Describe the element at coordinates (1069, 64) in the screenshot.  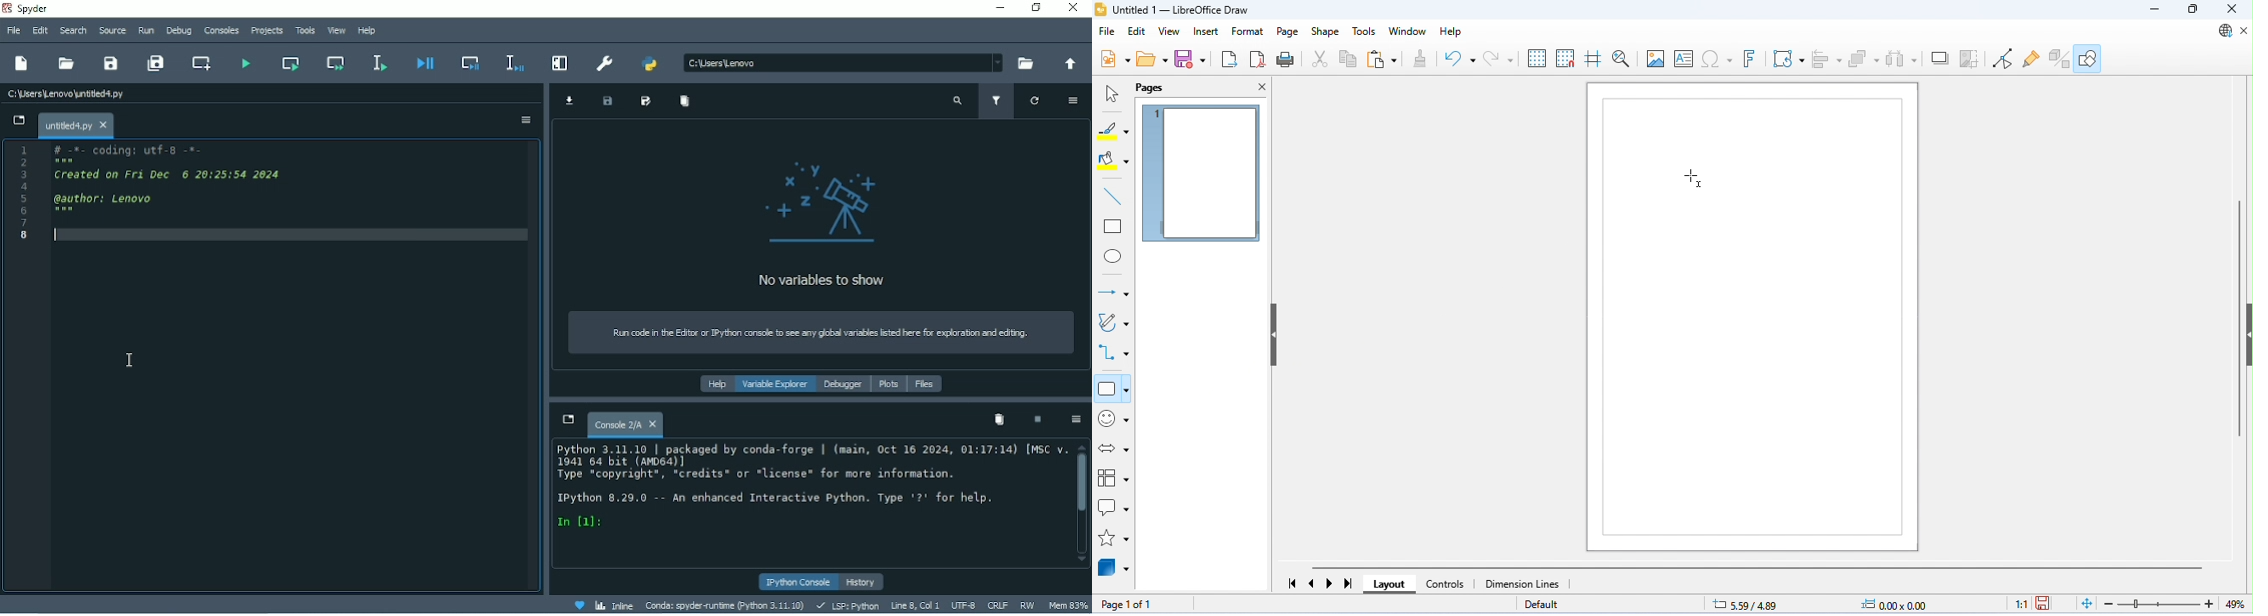
I see `Change to parent directory` at that location.